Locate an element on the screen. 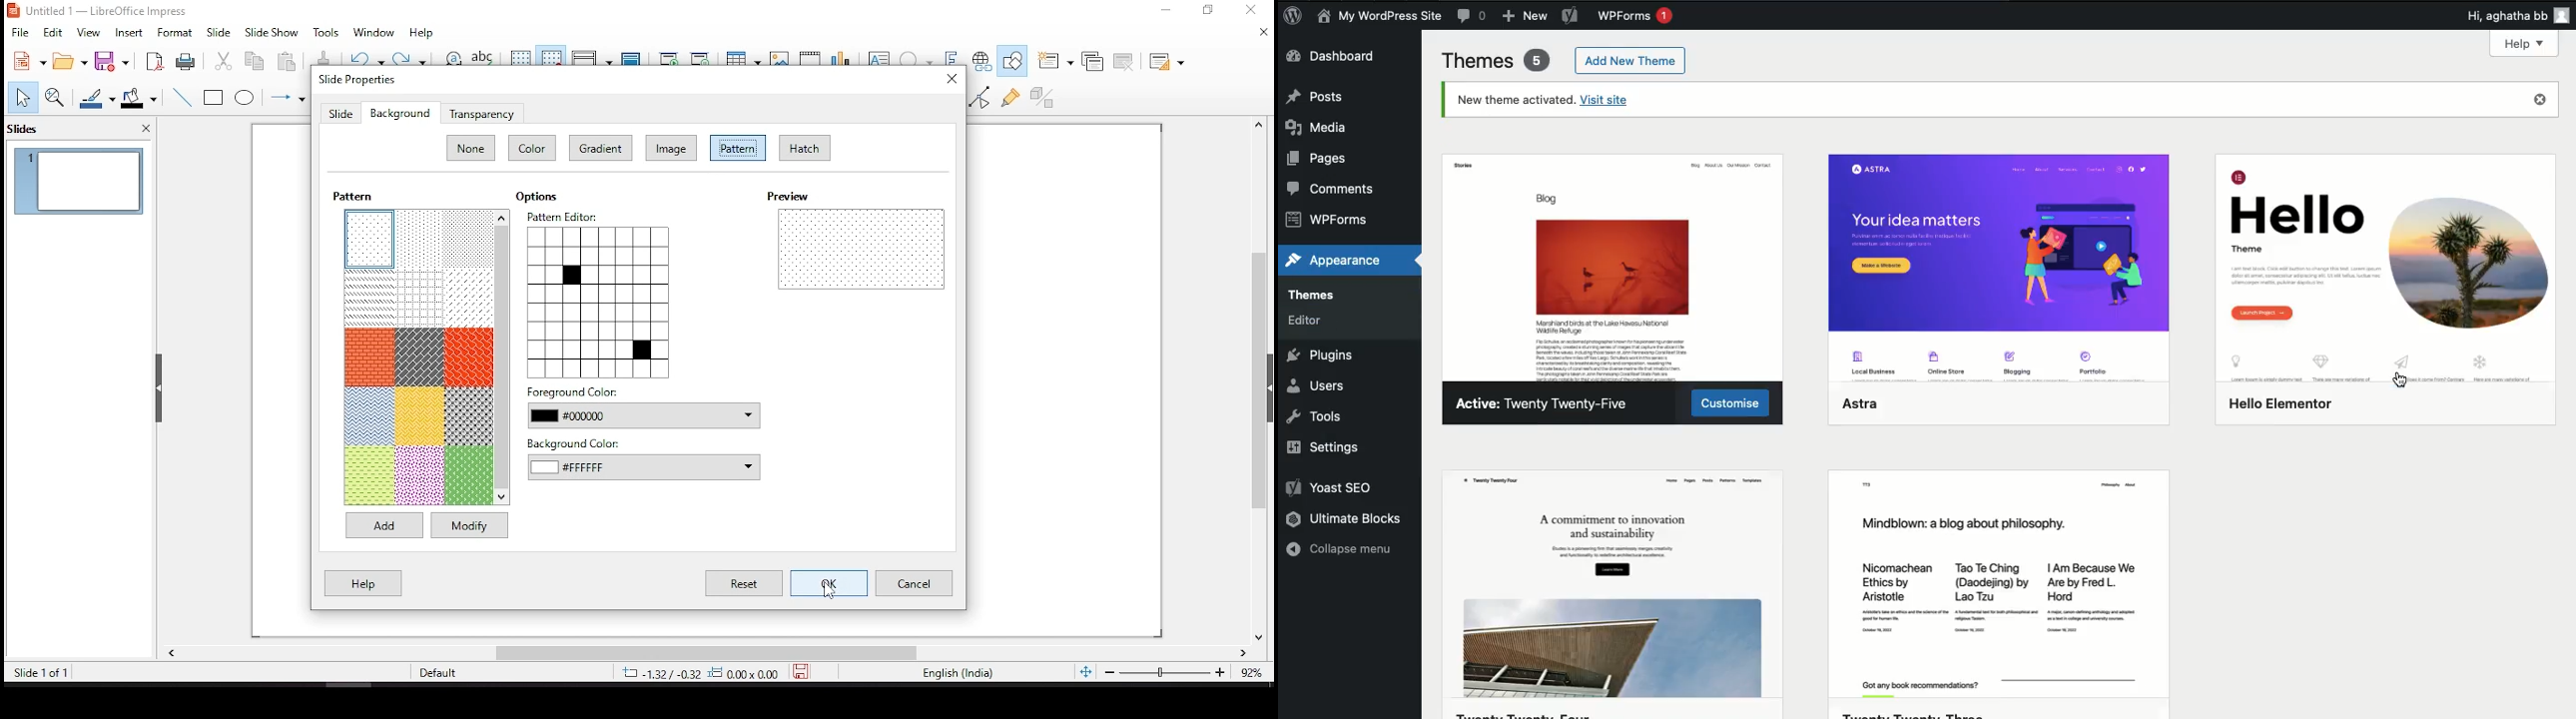  toggle point edit mode is located at coordinates (978, 98).